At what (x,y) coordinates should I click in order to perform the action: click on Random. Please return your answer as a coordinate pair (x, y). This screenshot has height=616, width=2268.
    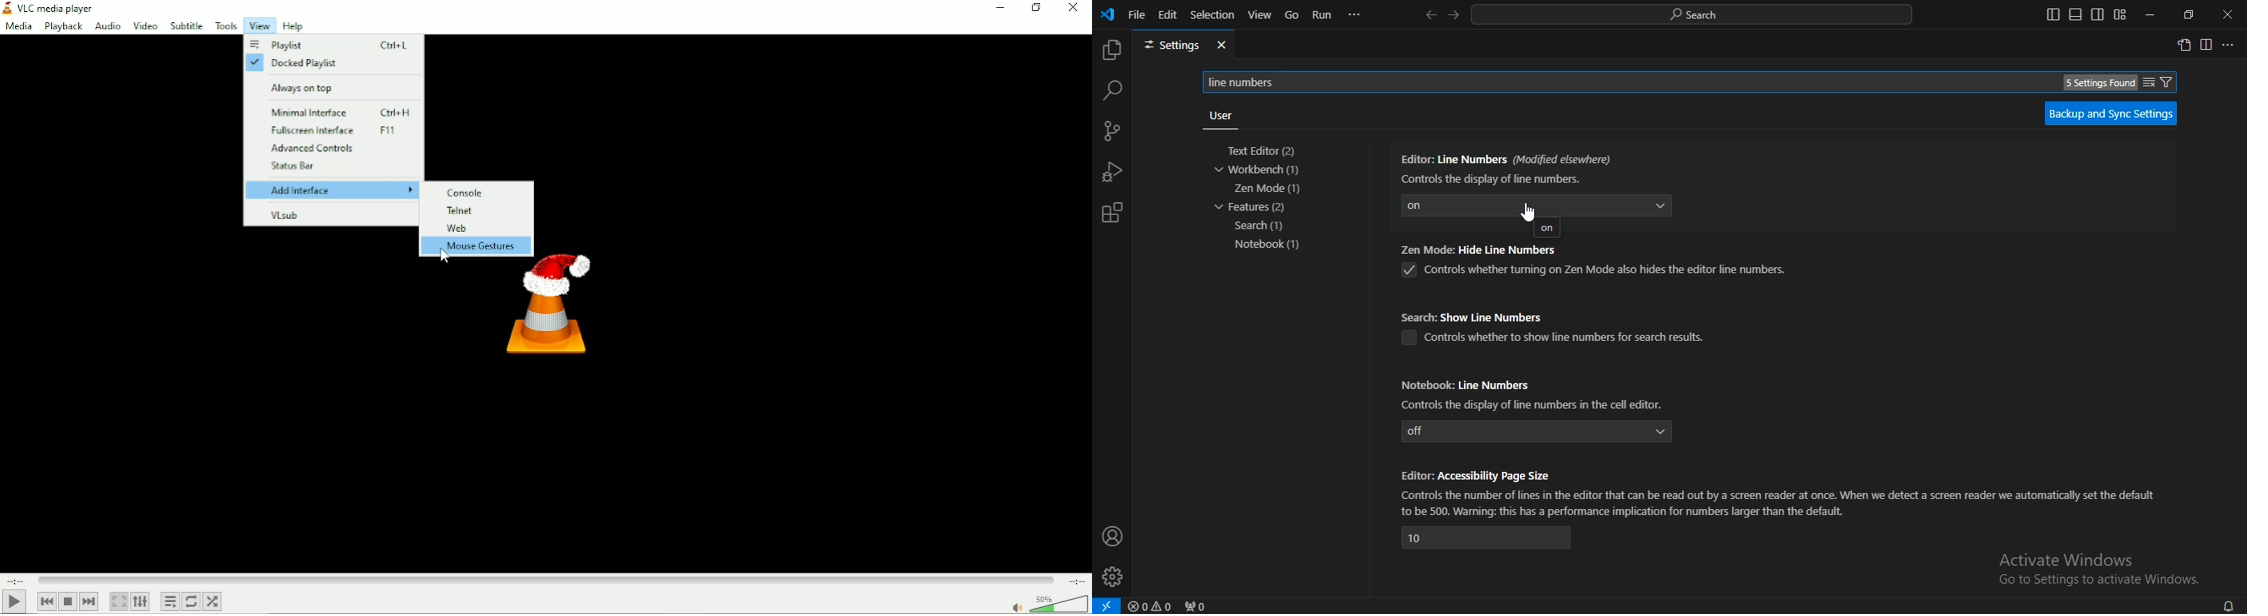
    Looking at the image, I should click on (213, 601).